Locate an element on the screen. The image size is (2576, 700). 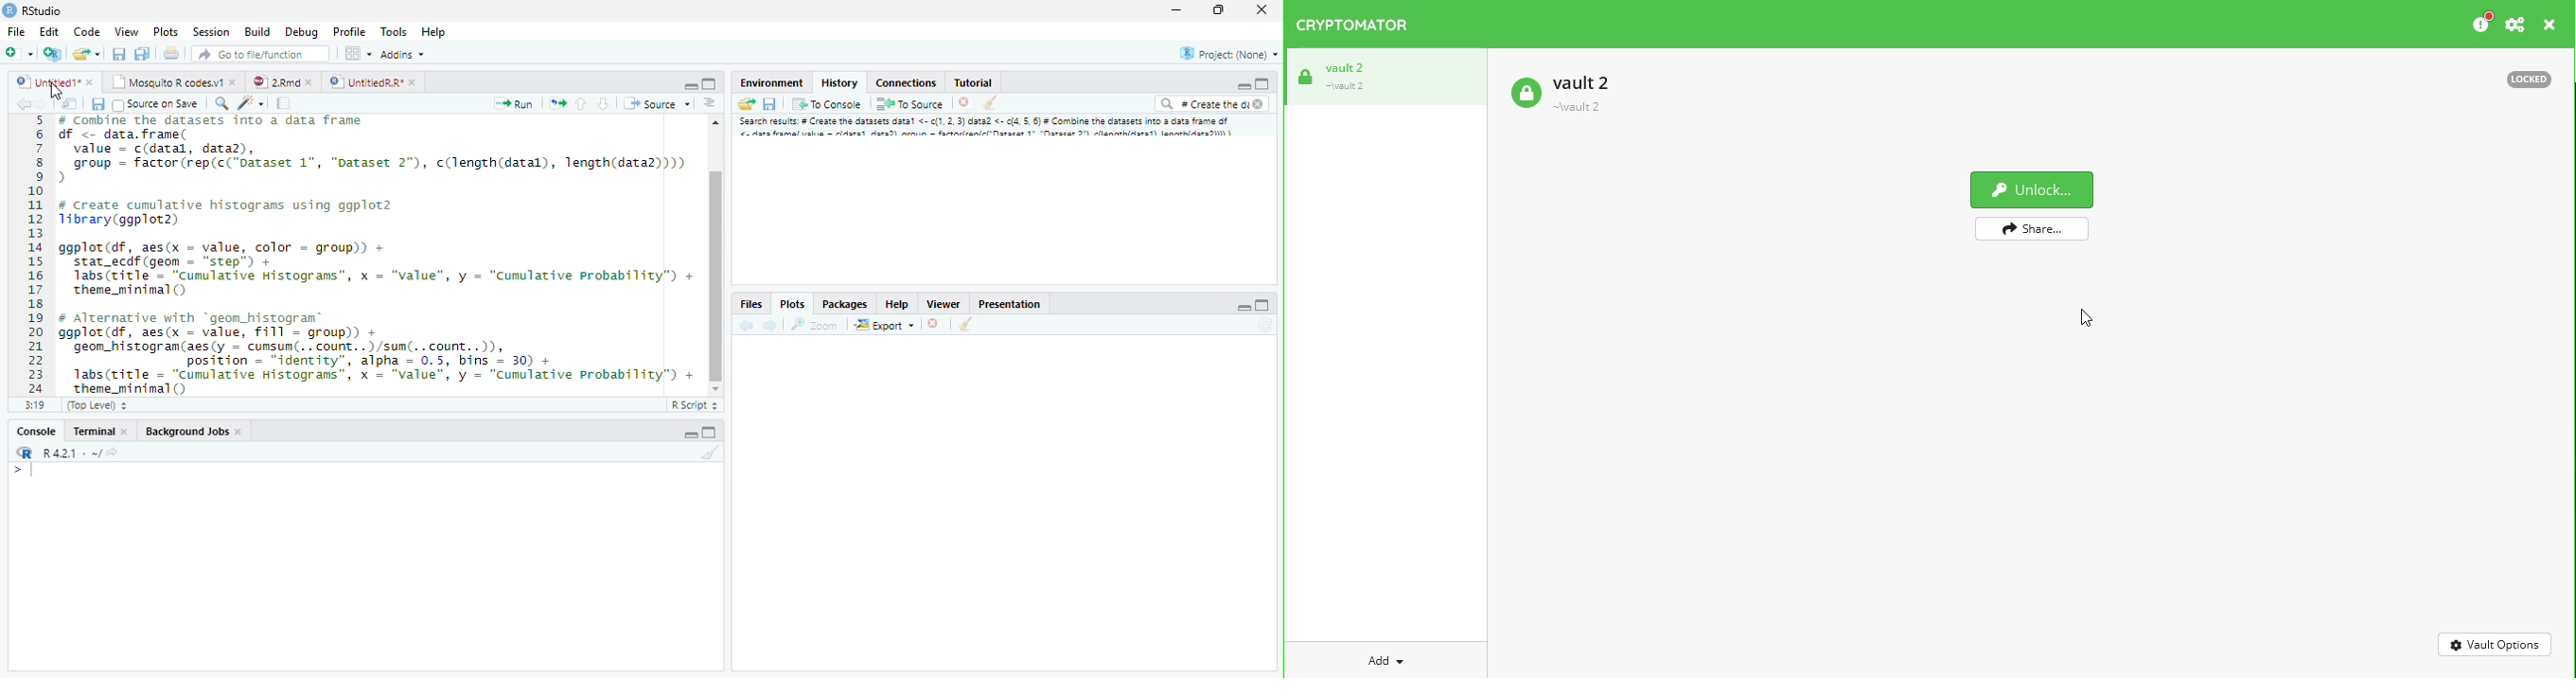
Delete is located at coordinates (965, 103).